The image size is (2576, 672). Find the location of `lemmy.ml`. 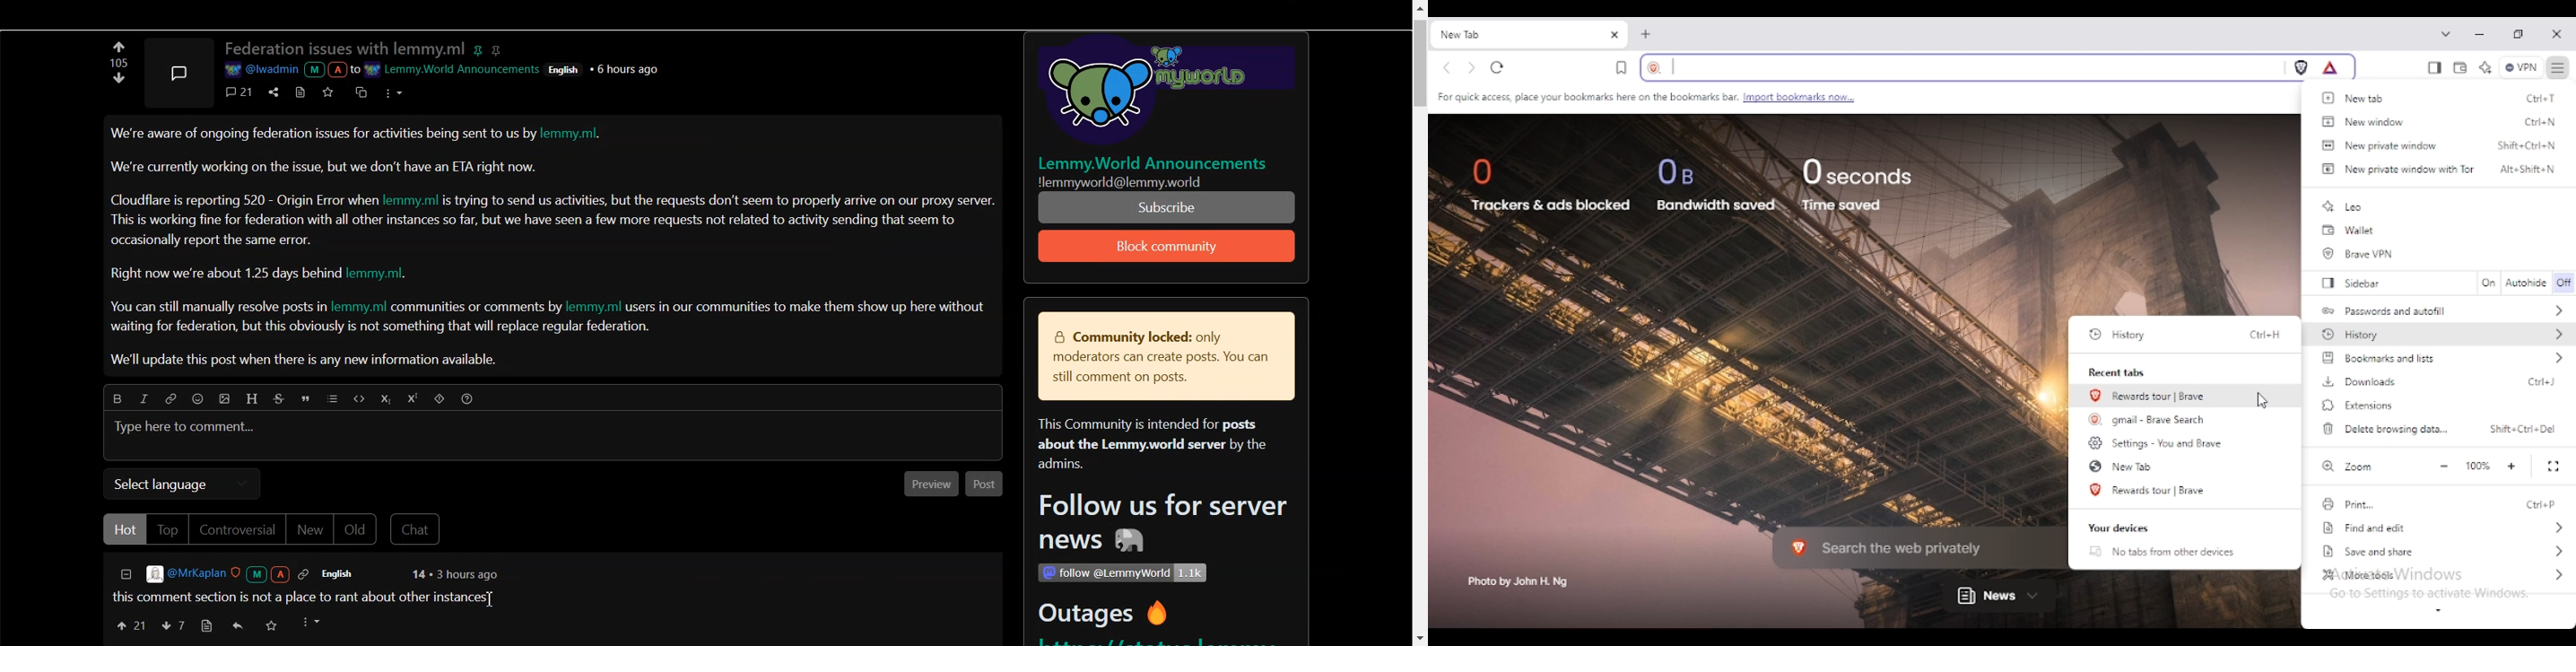

lemmy.ml is located at coordinates (595, 307).